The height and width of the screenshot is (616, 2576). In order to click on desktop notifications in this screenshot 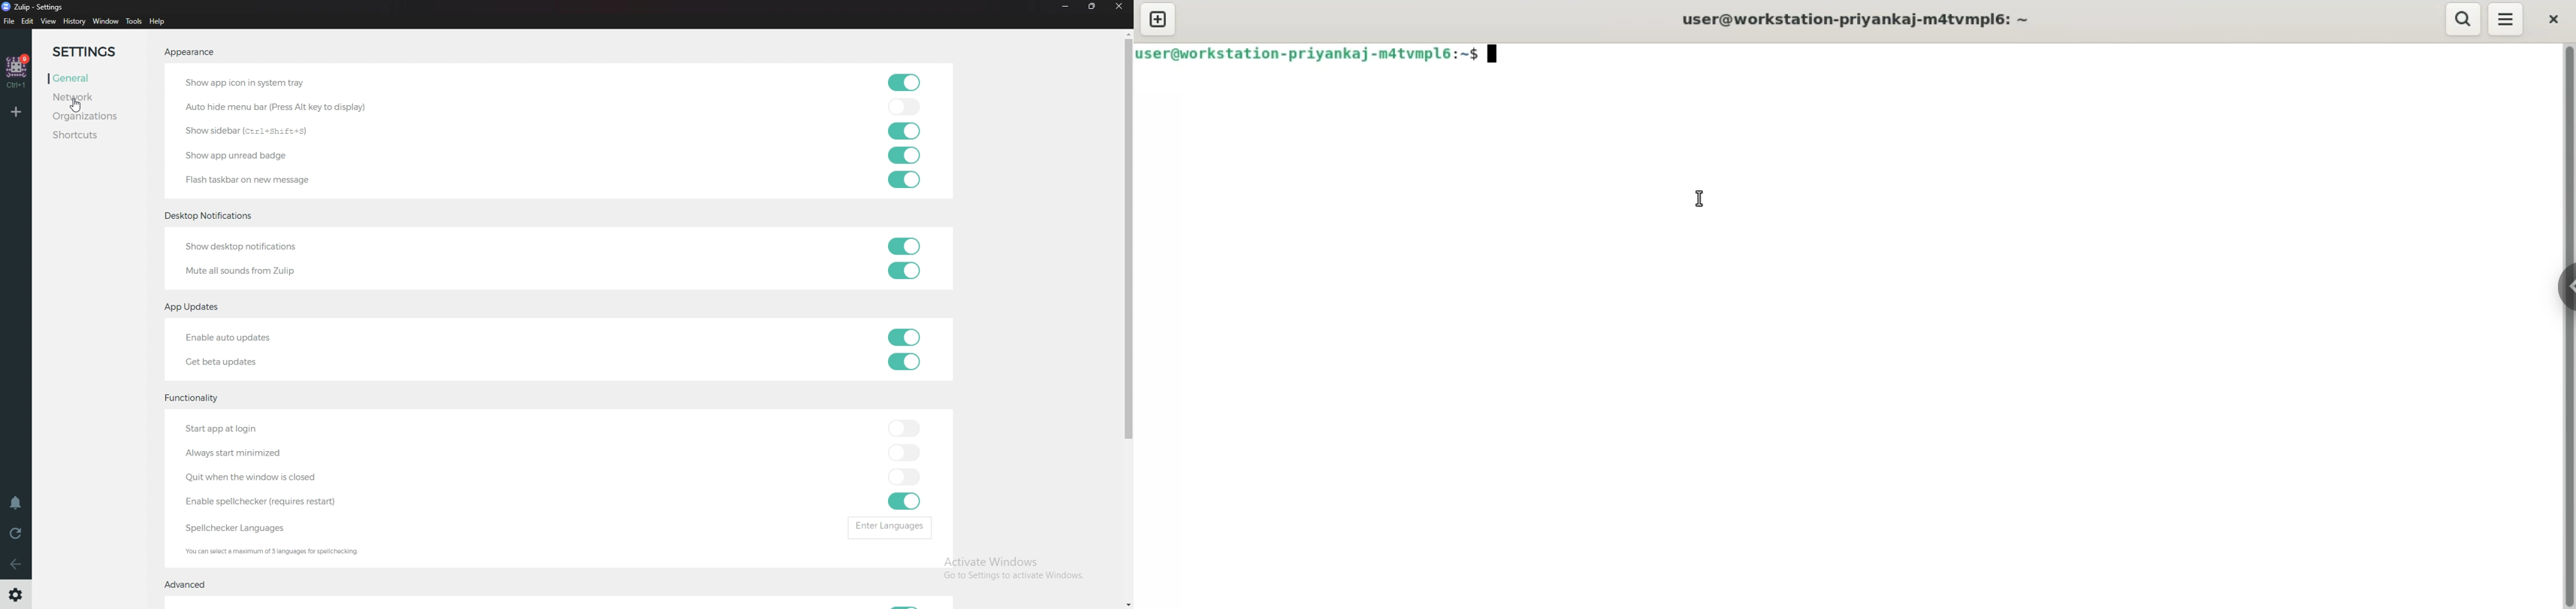, I will do `click(210, 216)`.